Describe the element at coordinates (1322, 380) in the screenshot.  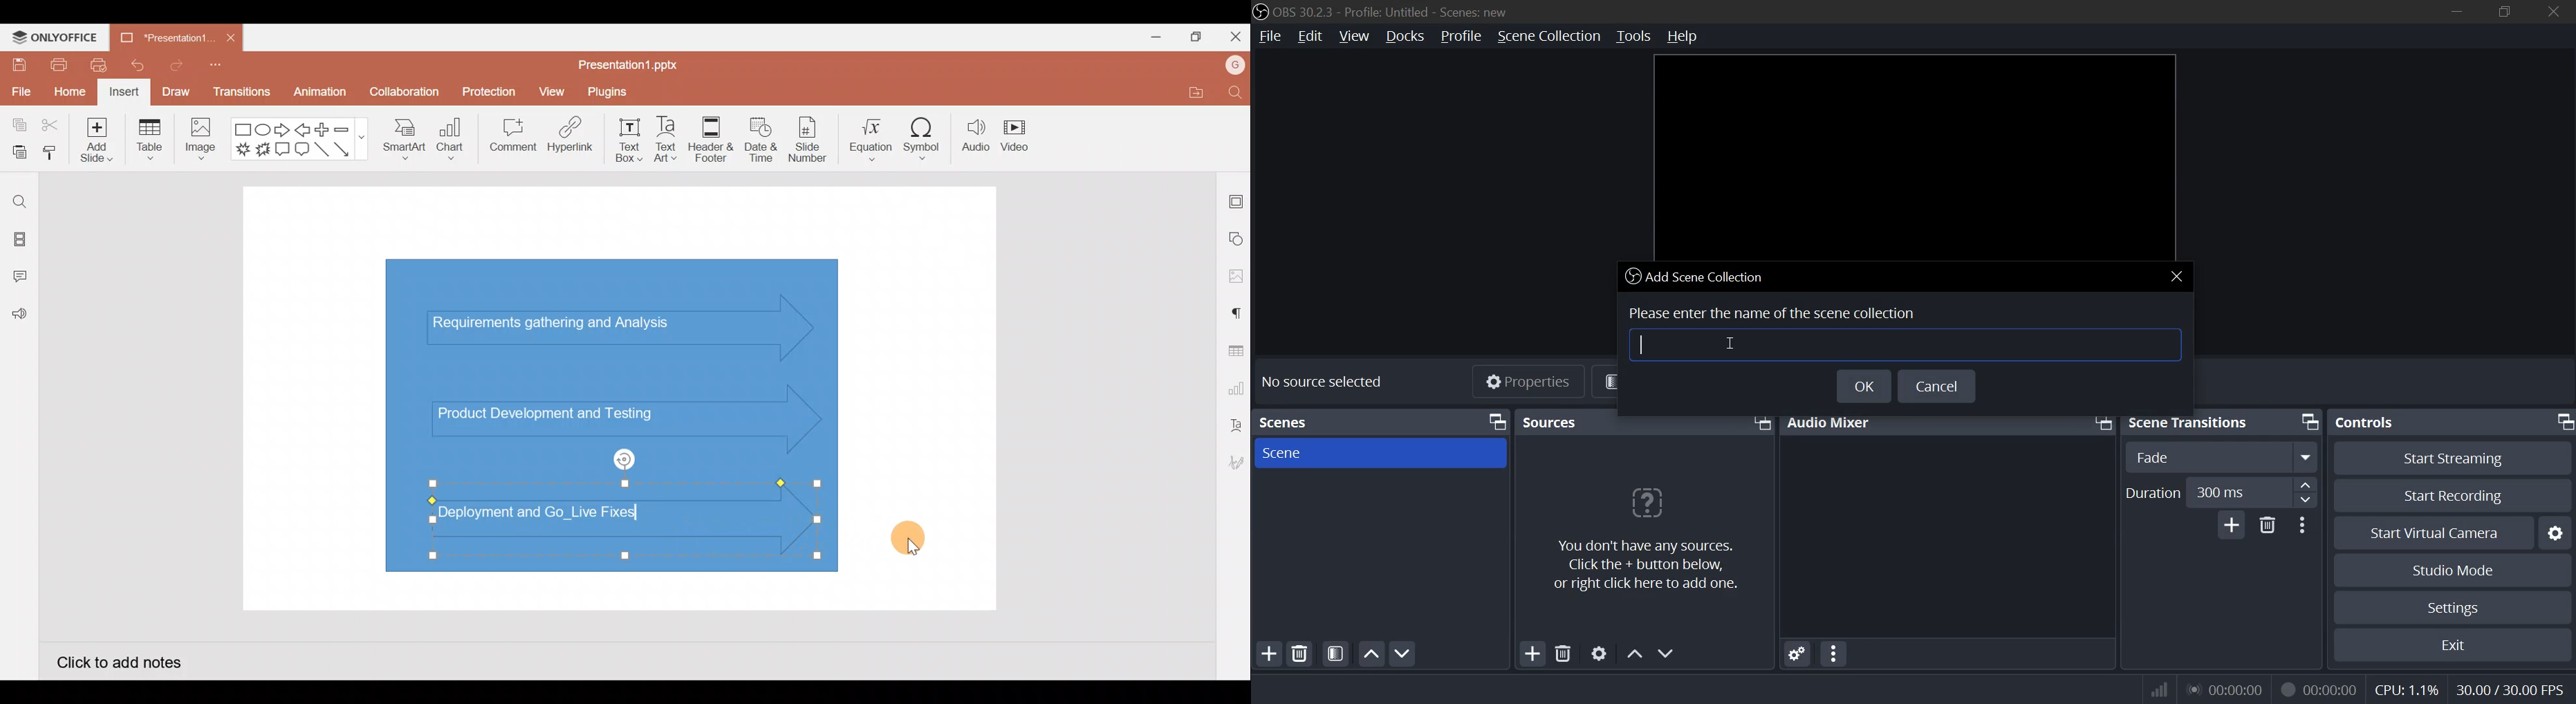
I see `No source selected` at that location.